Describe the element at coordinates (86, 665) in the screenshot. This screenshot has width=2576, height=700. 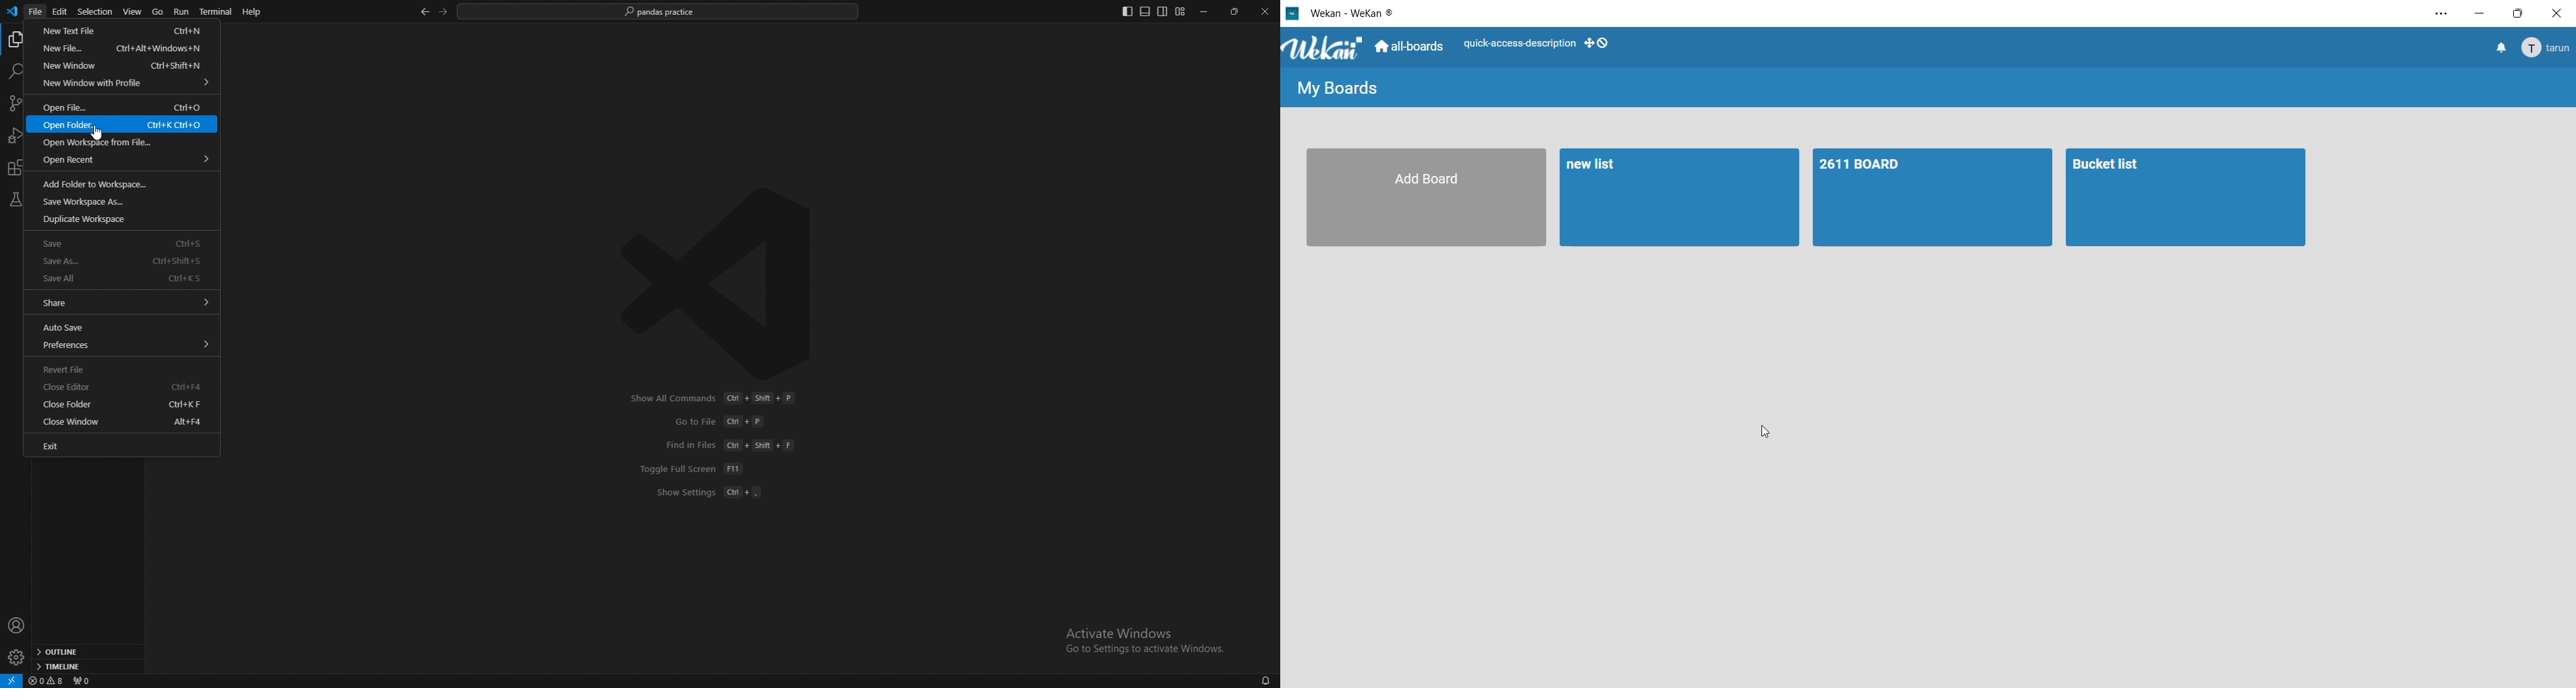
I see `timeline` at that location.